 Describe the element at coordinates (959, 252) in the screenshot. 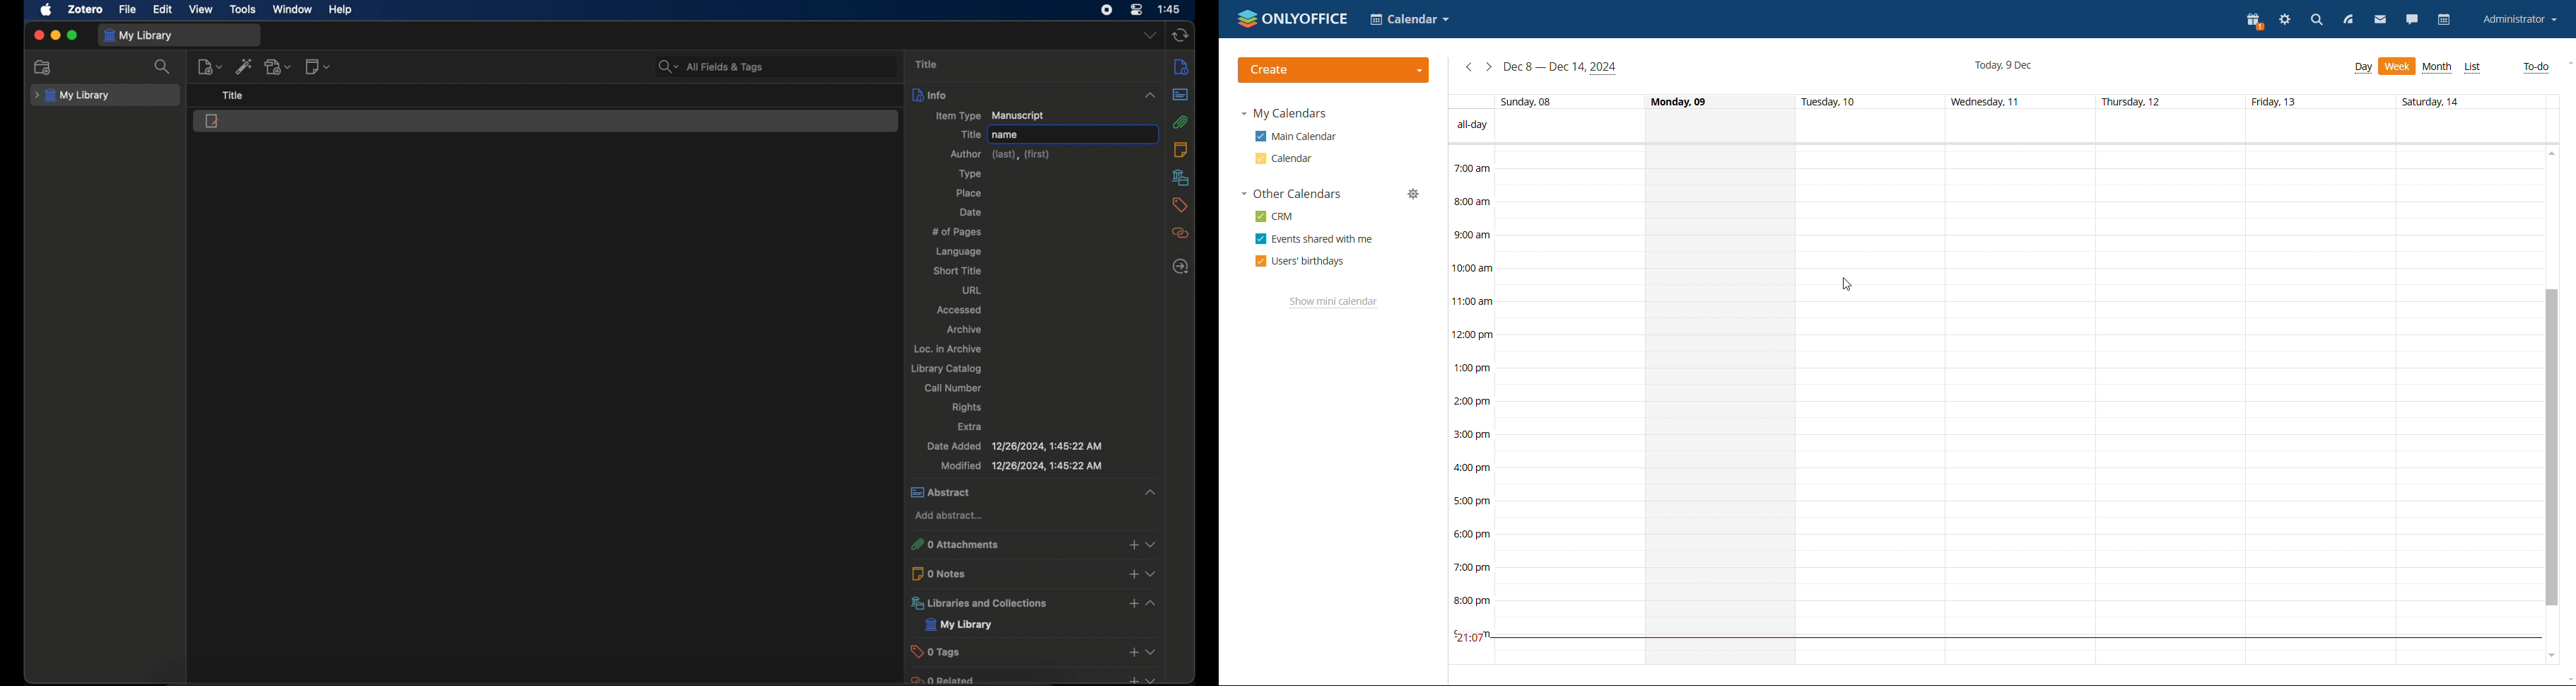

I see `language` at that location.